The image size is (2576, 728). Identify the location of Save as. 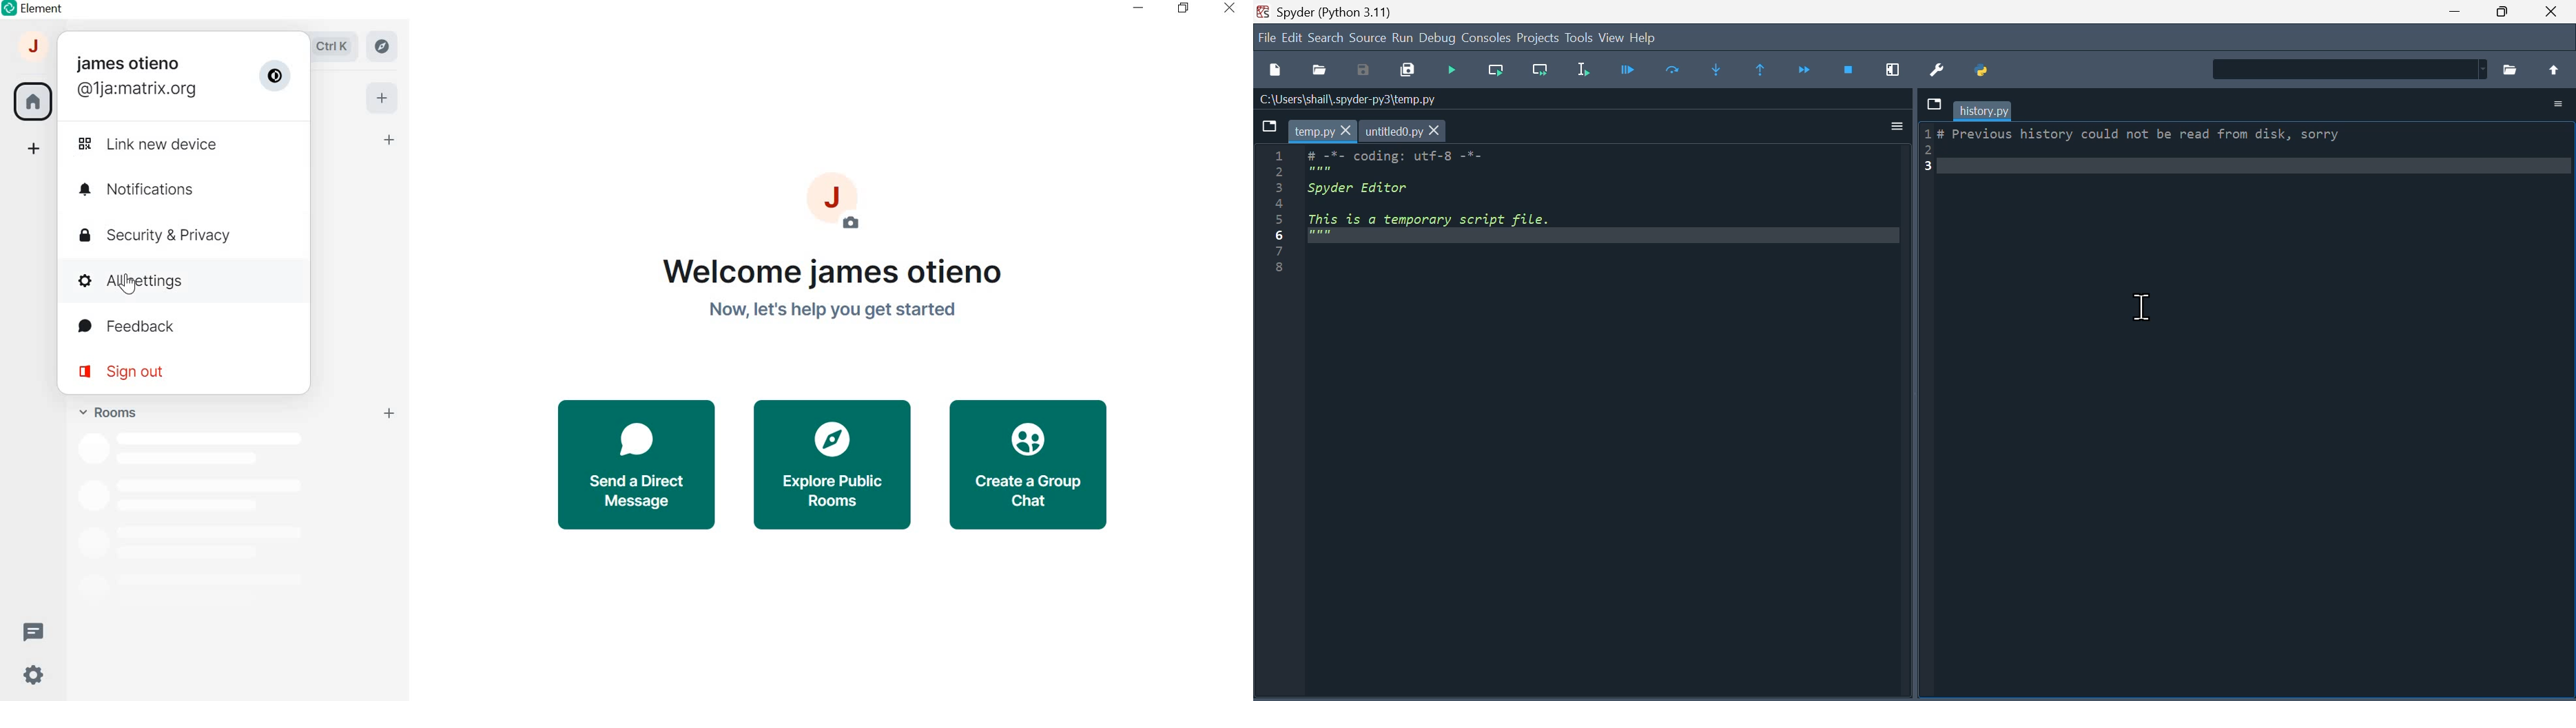
(1367, 70).